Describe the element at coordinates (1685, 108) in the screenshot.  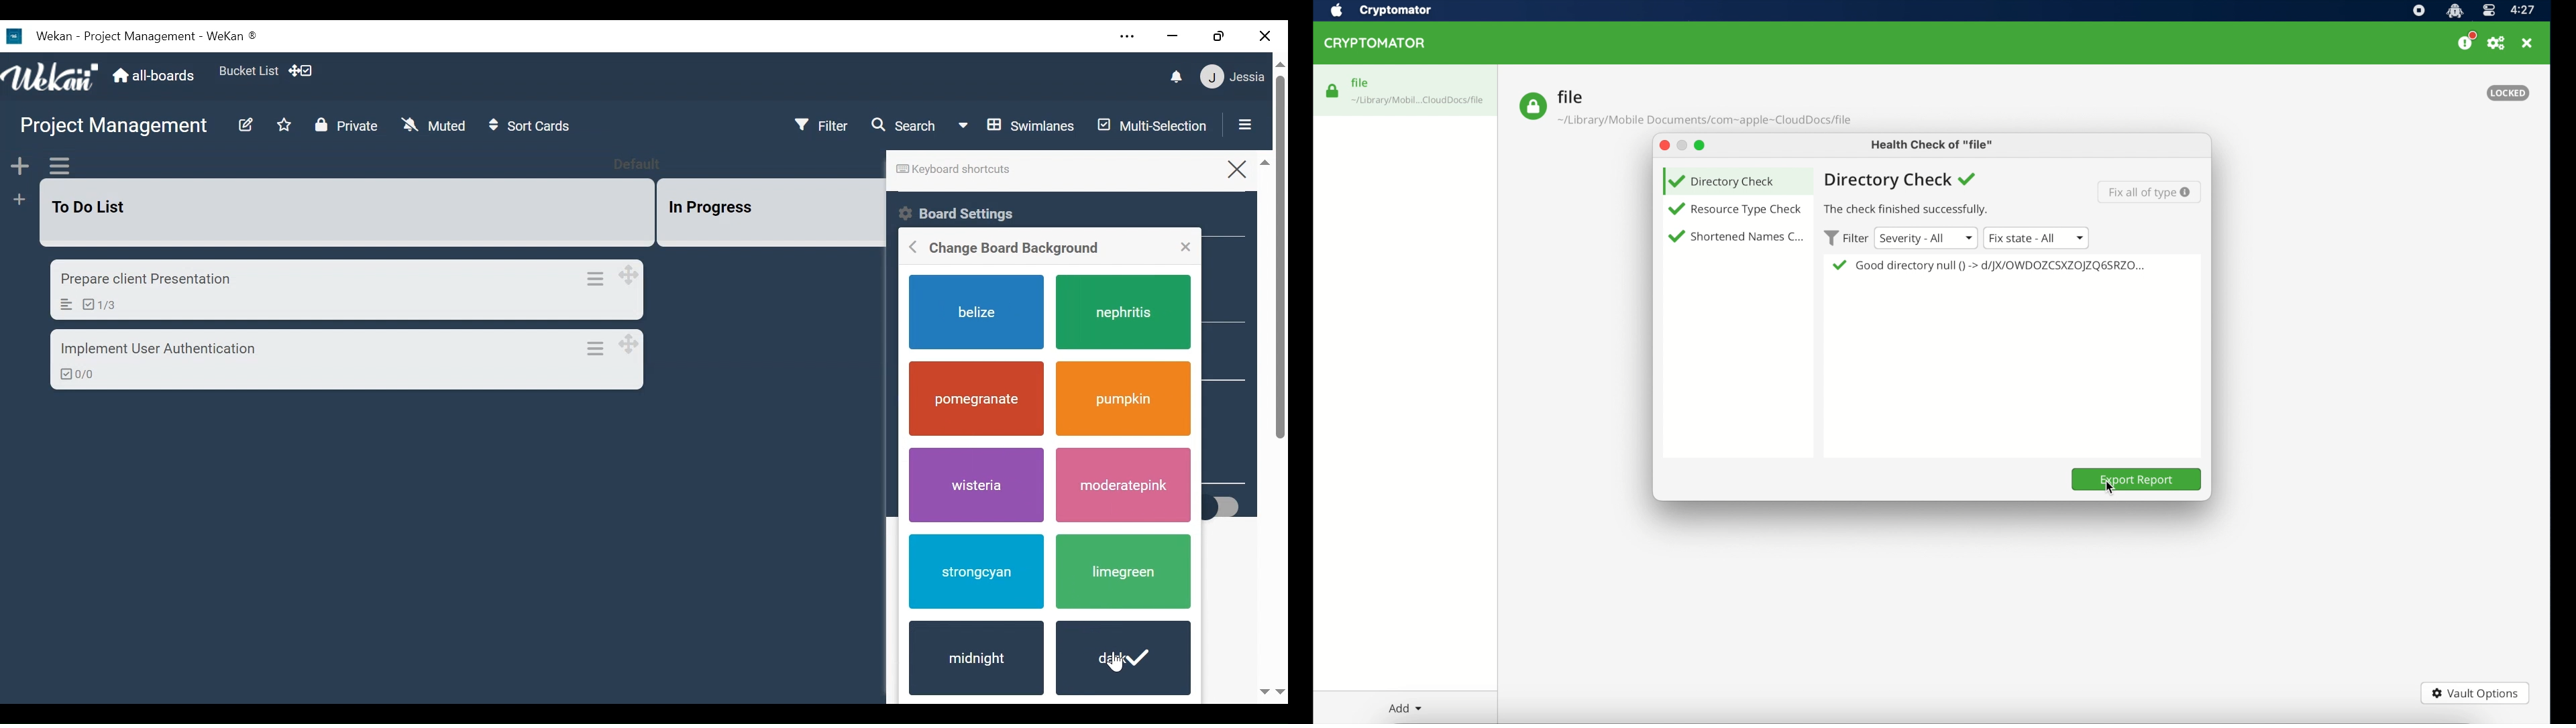
I see `file` at that location.